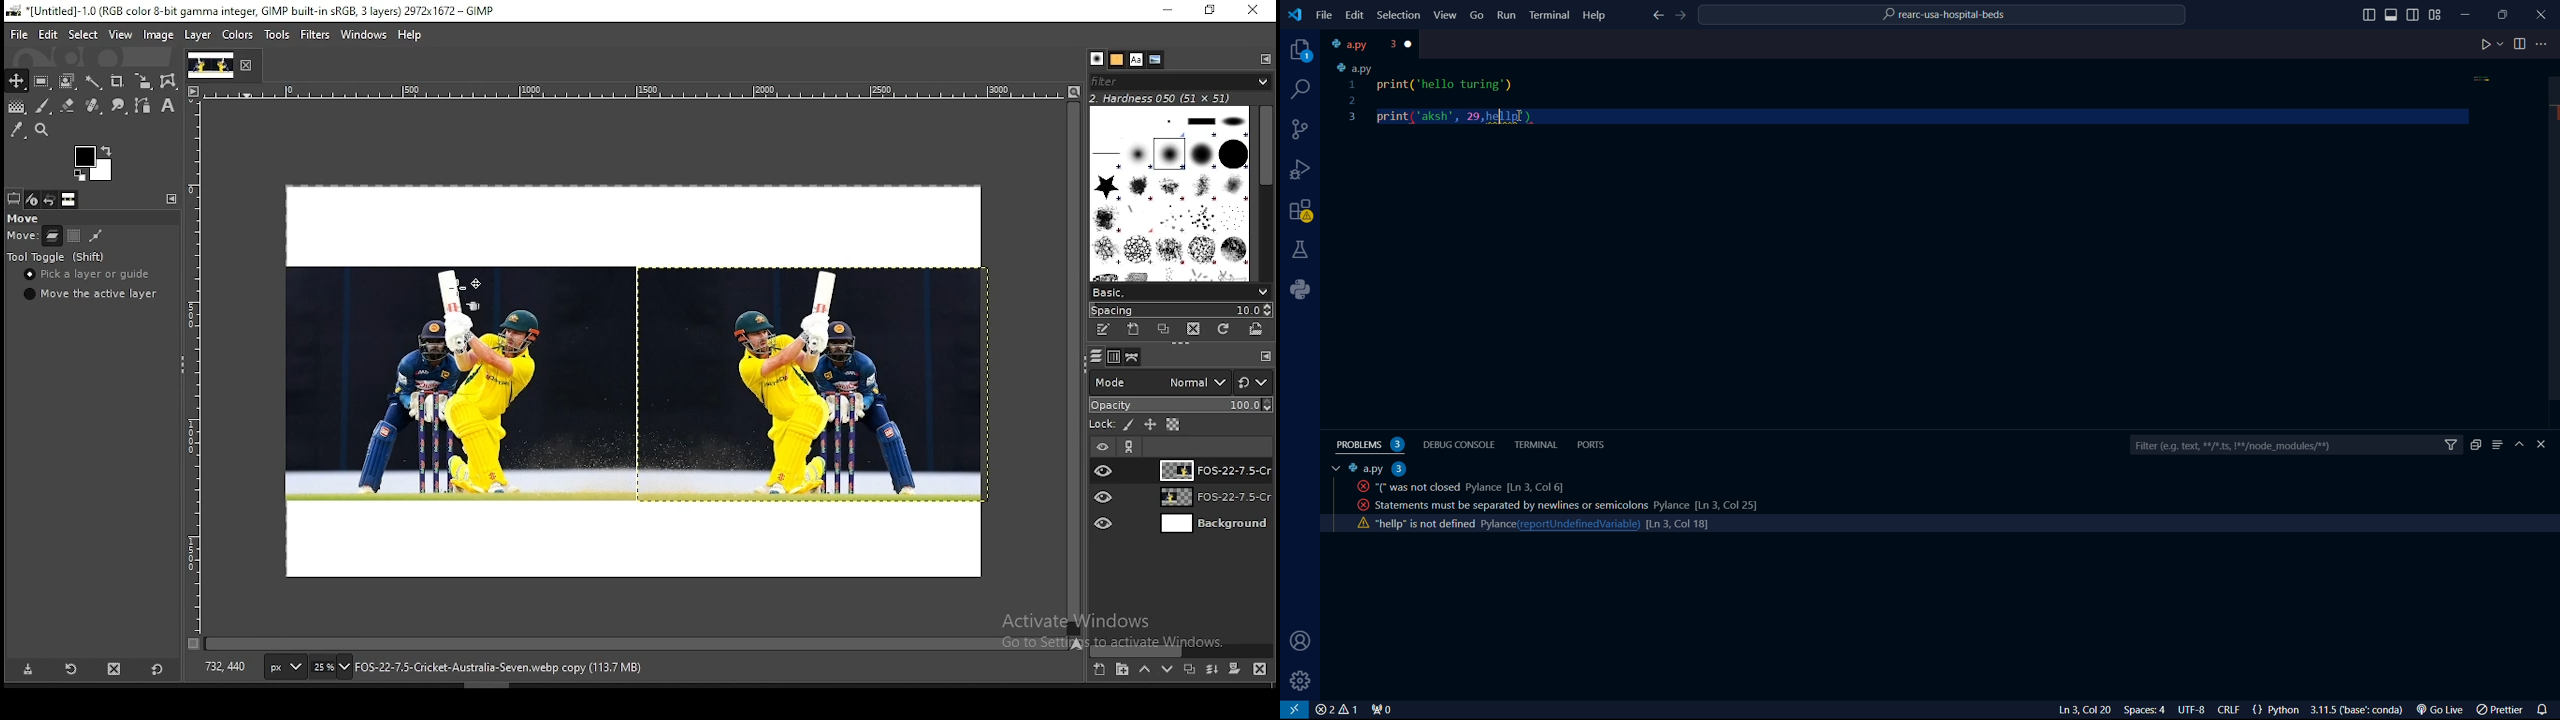 The image size is (2576, 728). I want to click on minimize, so click(2469, 11).